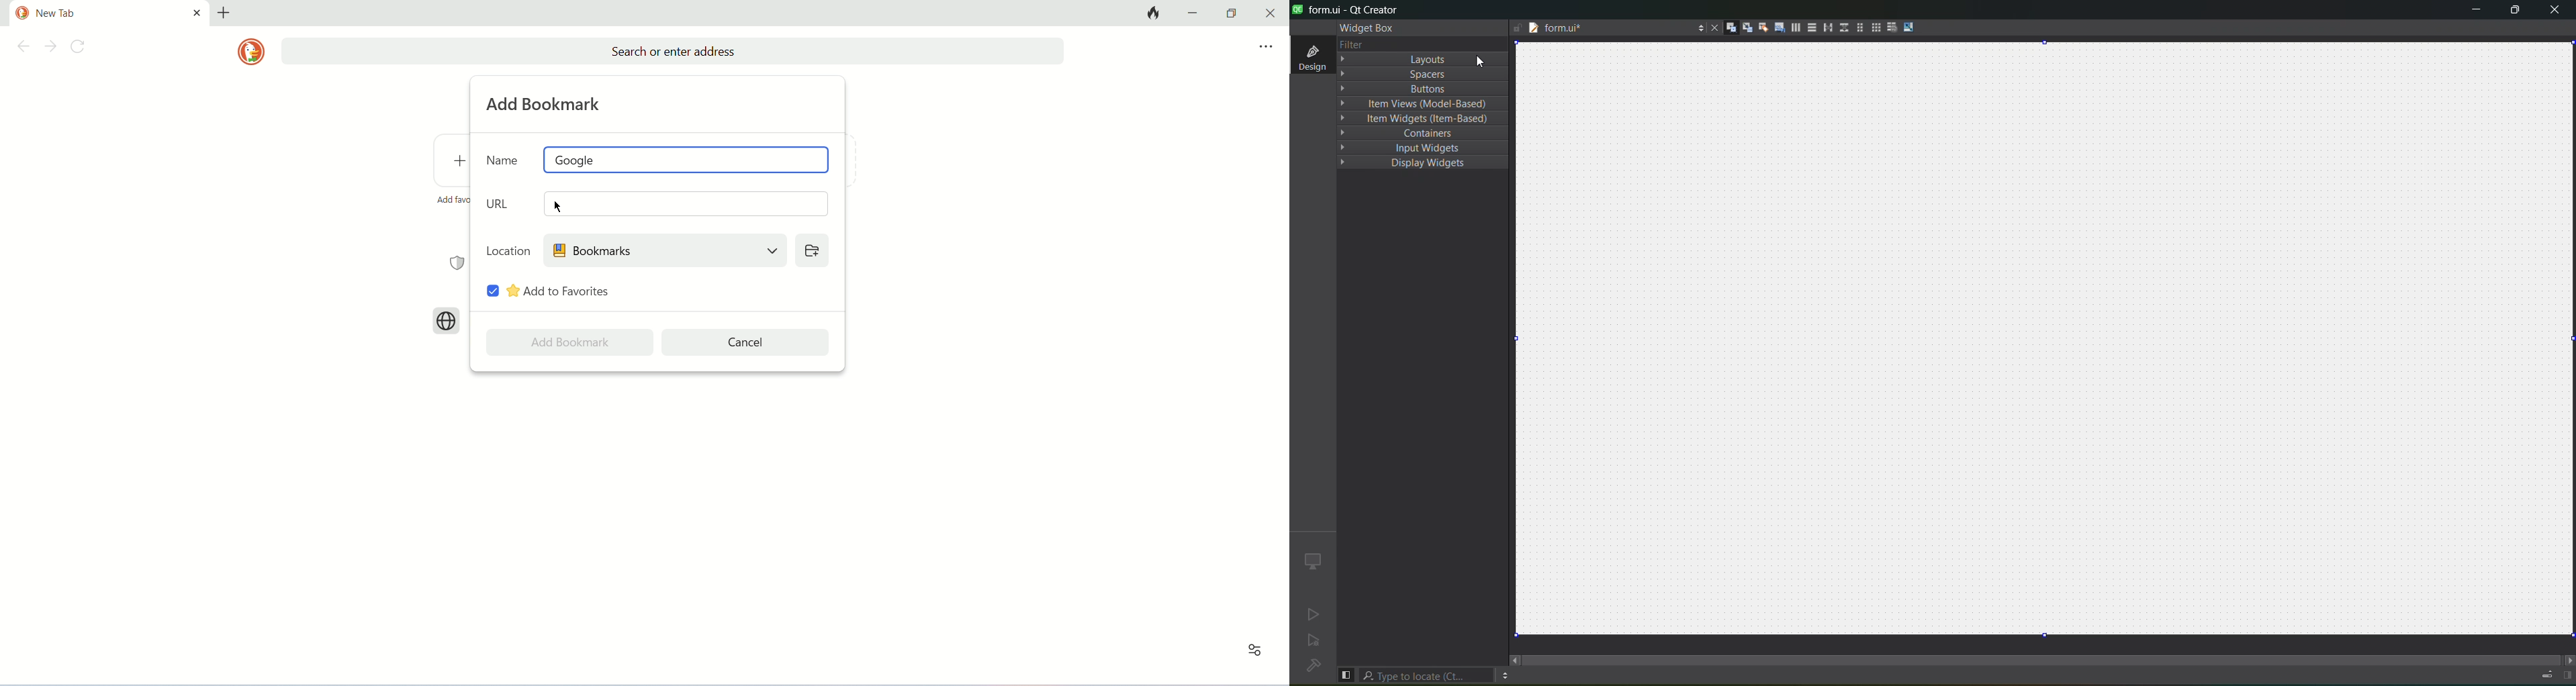  Describe the element at coordinates (1314, 642) in the screenshot. I see `no active project` at that location.